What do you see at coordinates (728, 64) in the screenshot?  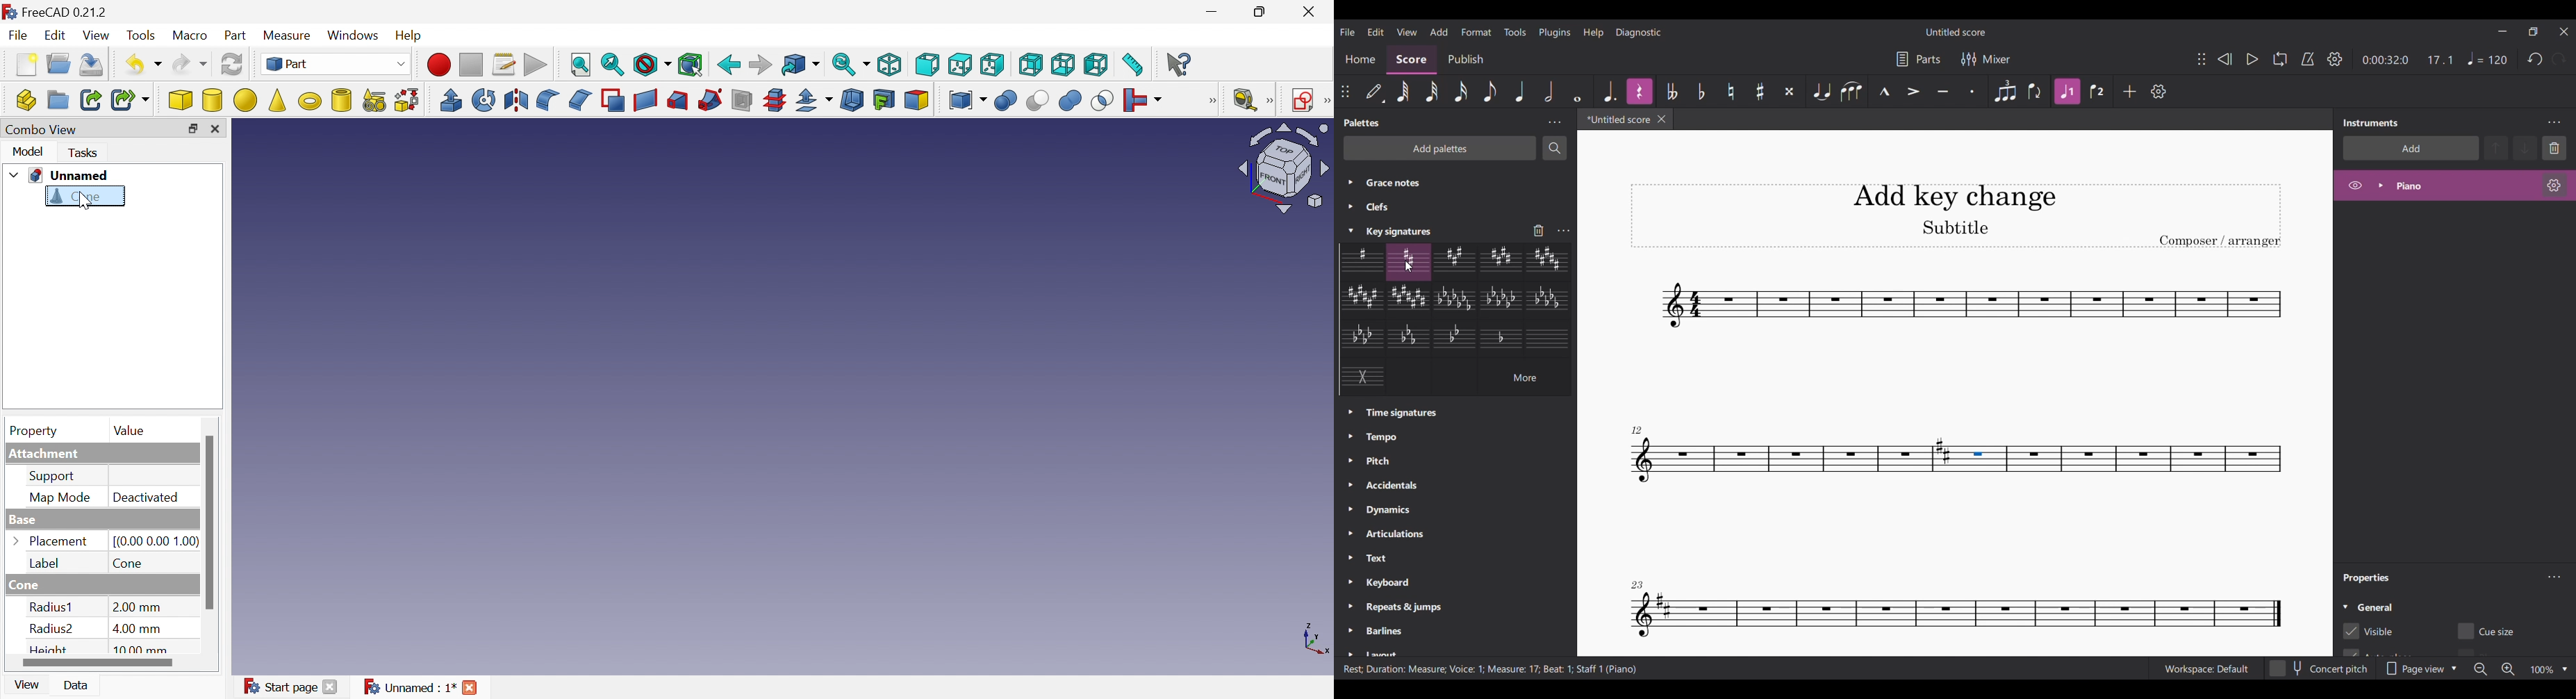 I see `Back` at bounding box center [728, 64].